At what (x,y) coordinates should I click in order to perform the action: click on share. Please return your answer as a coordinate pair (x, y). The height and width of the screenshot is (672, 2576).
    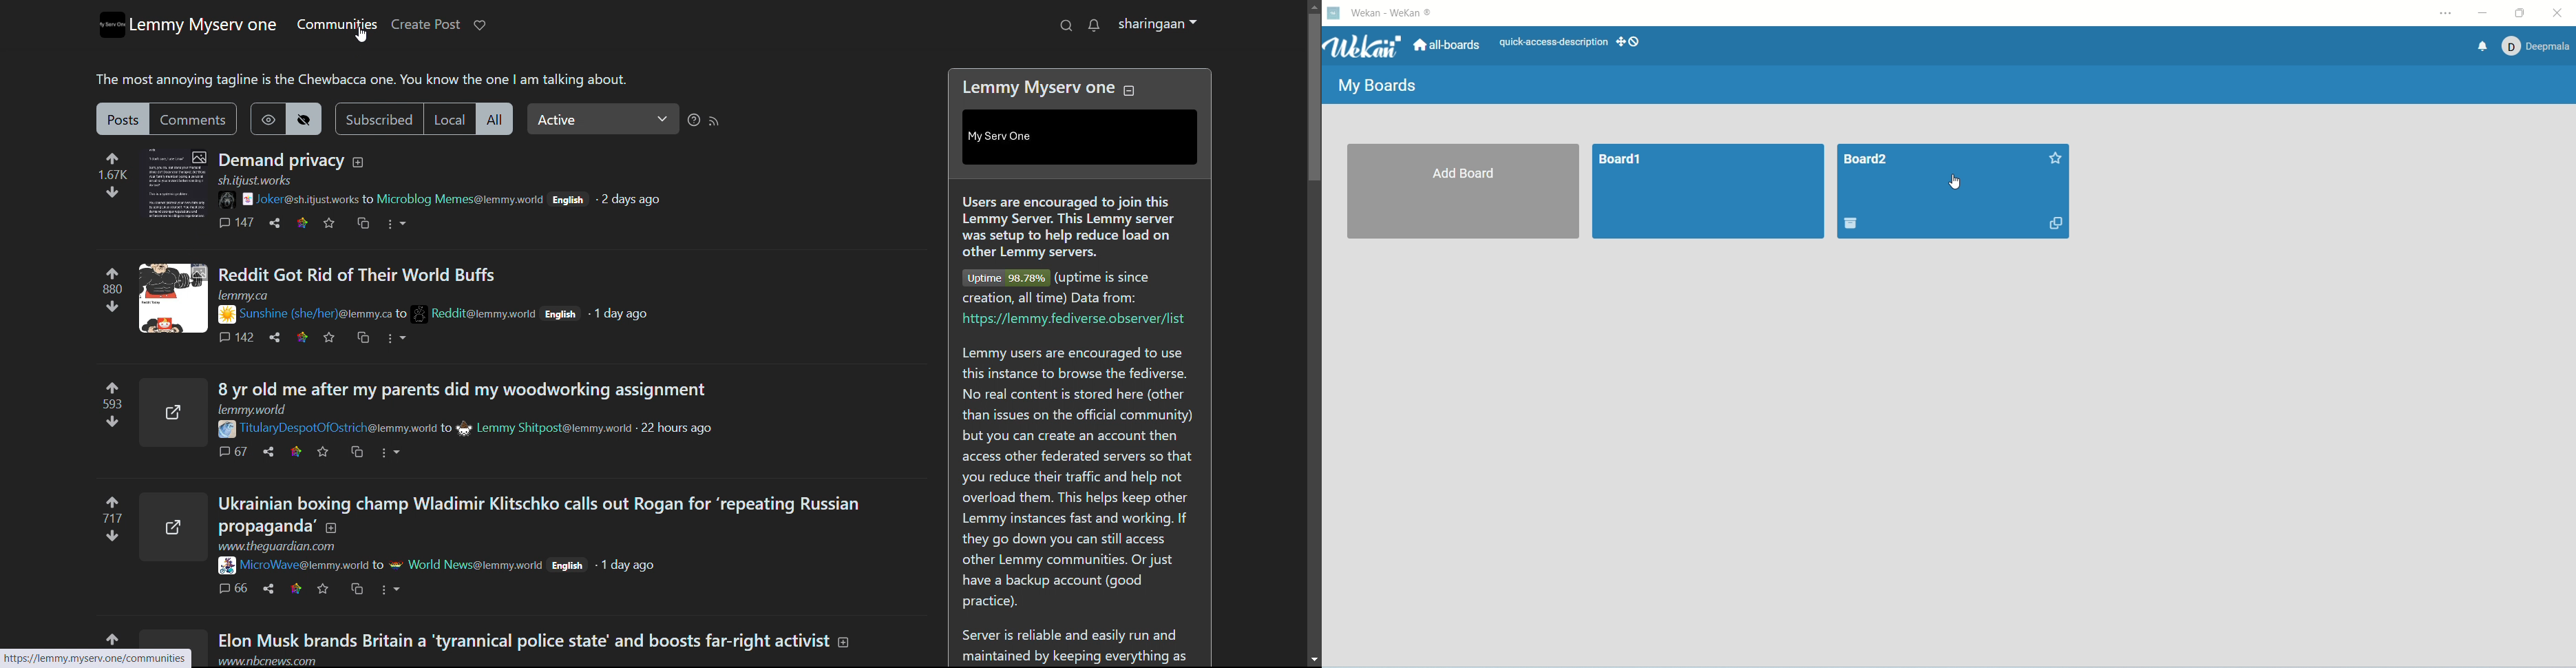
    Looking at the image, I should click on (274, 223).